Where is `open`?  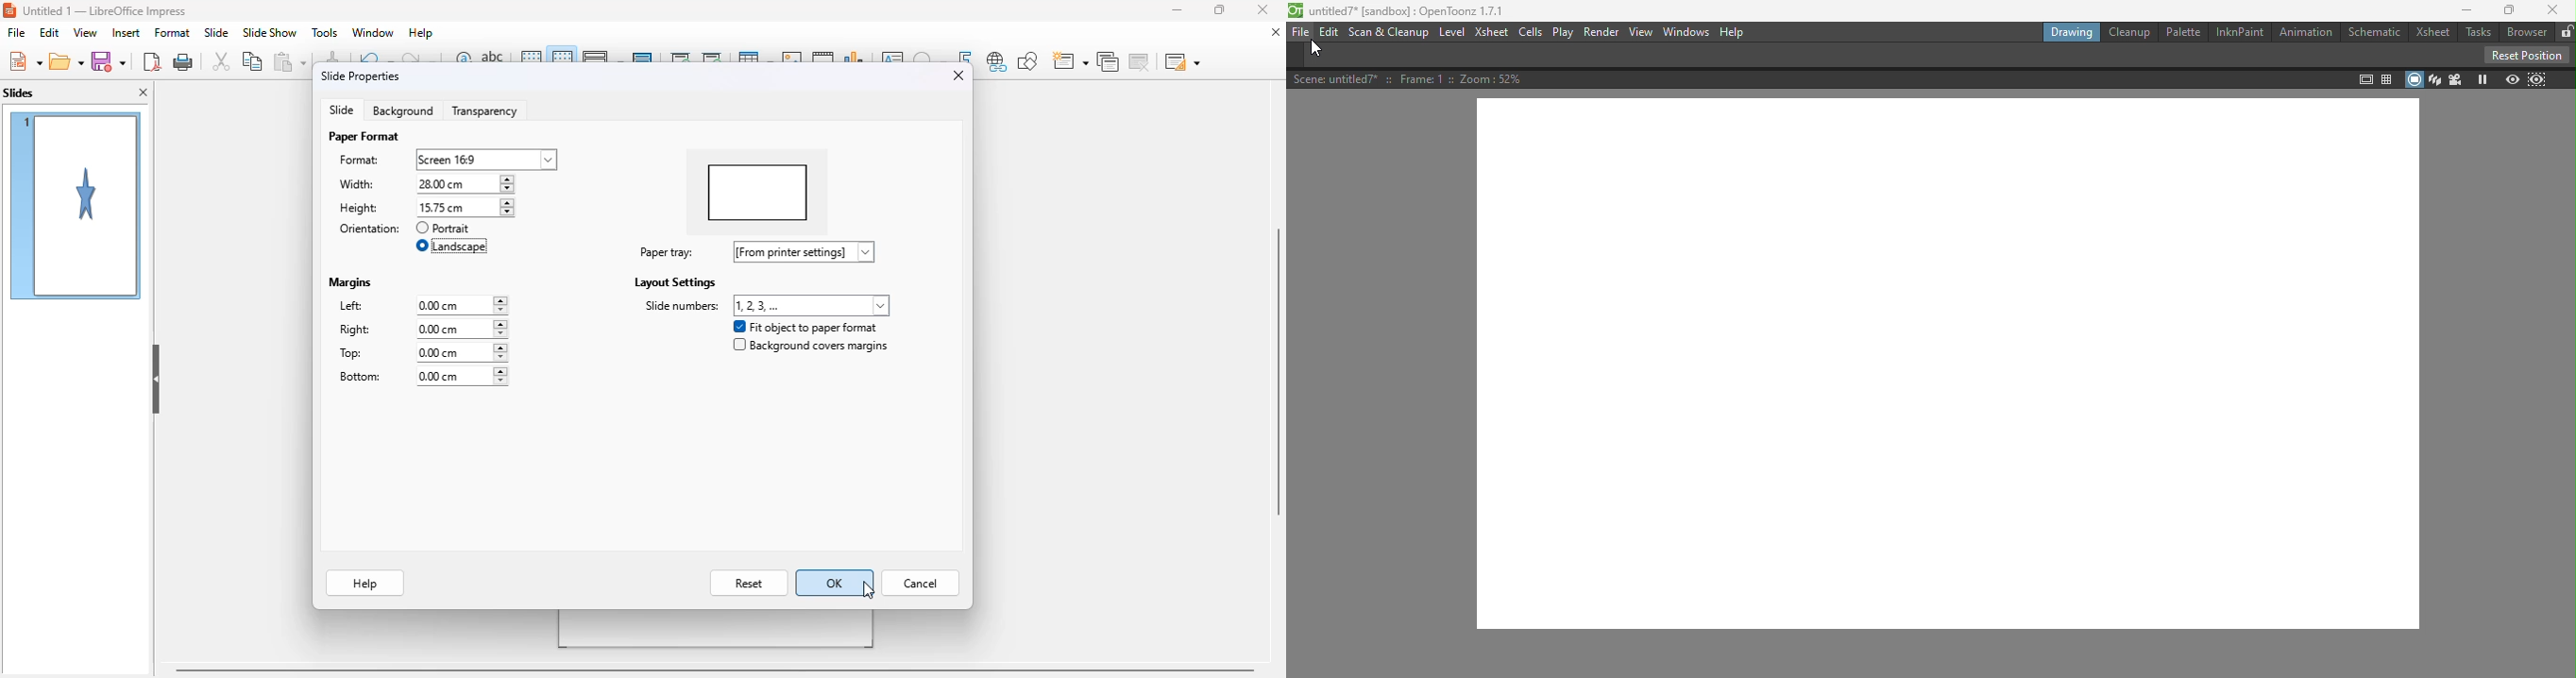 open is located at coordinates (66, 61).